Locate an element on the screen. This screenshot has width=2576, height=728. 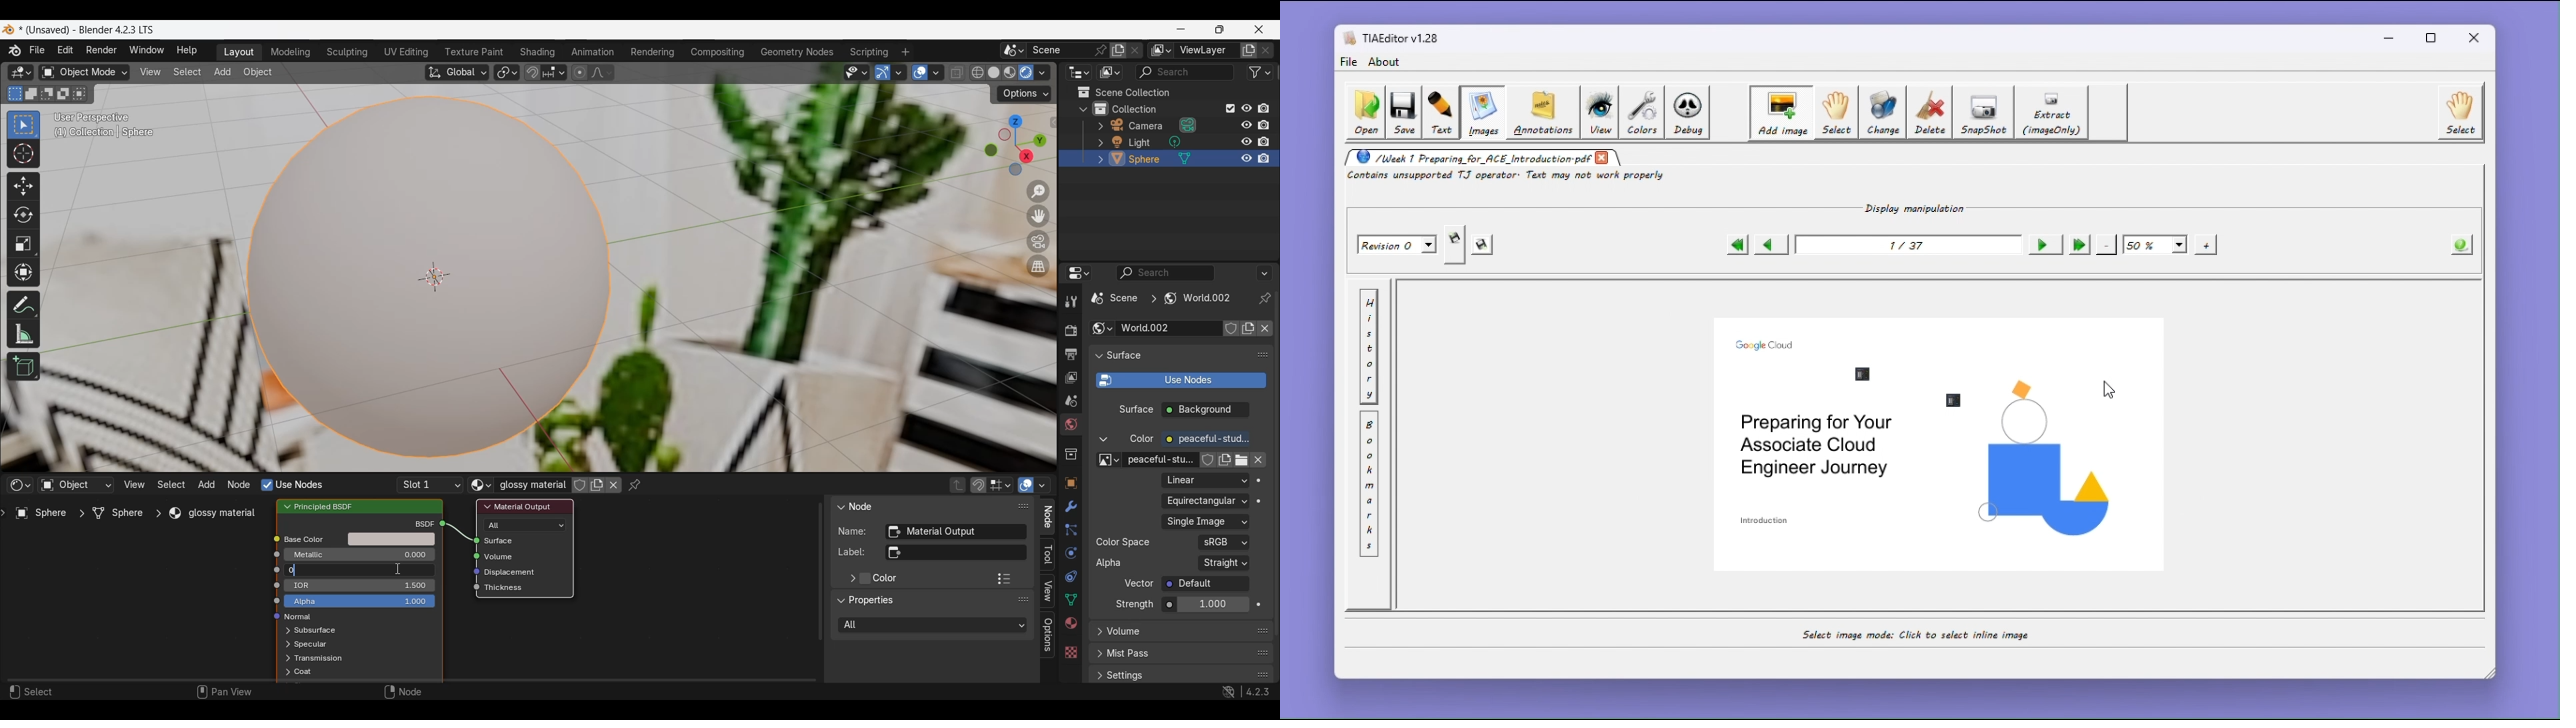
Software logo is located at coordinates (8, 30).